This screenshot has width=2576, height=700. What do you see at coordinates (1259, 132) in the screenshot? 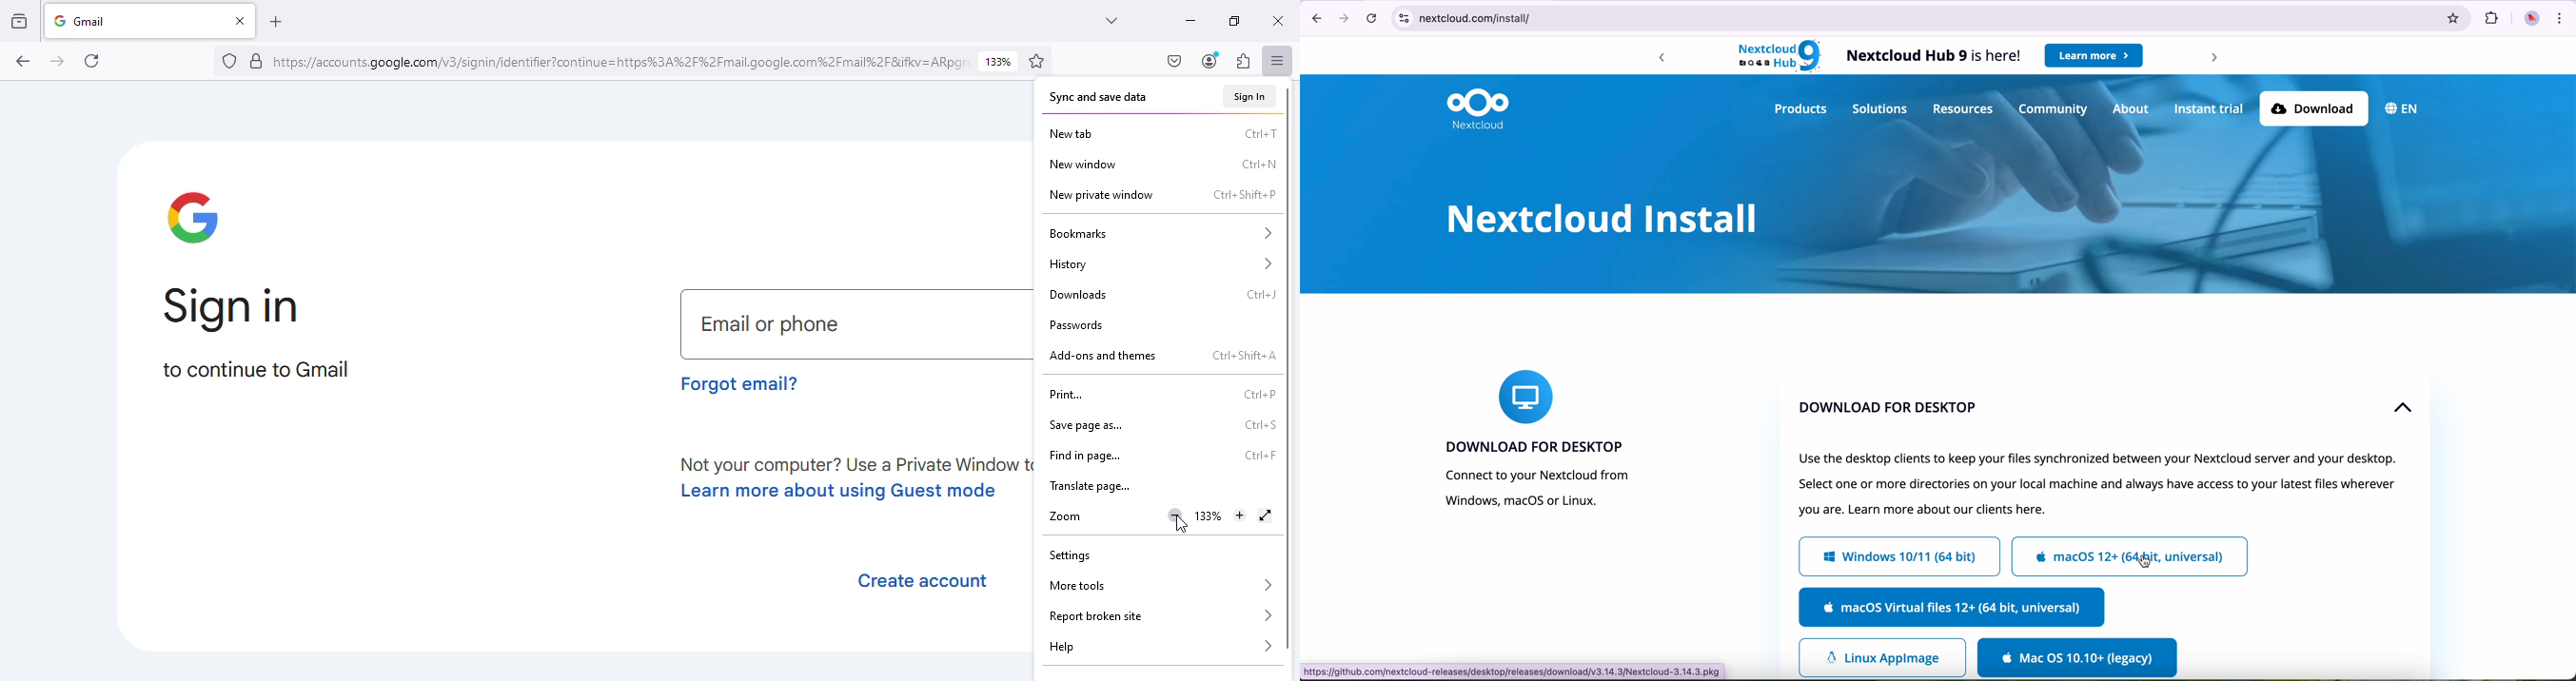
I see `shortcut for new tab` at bounding box center [1259, 132].